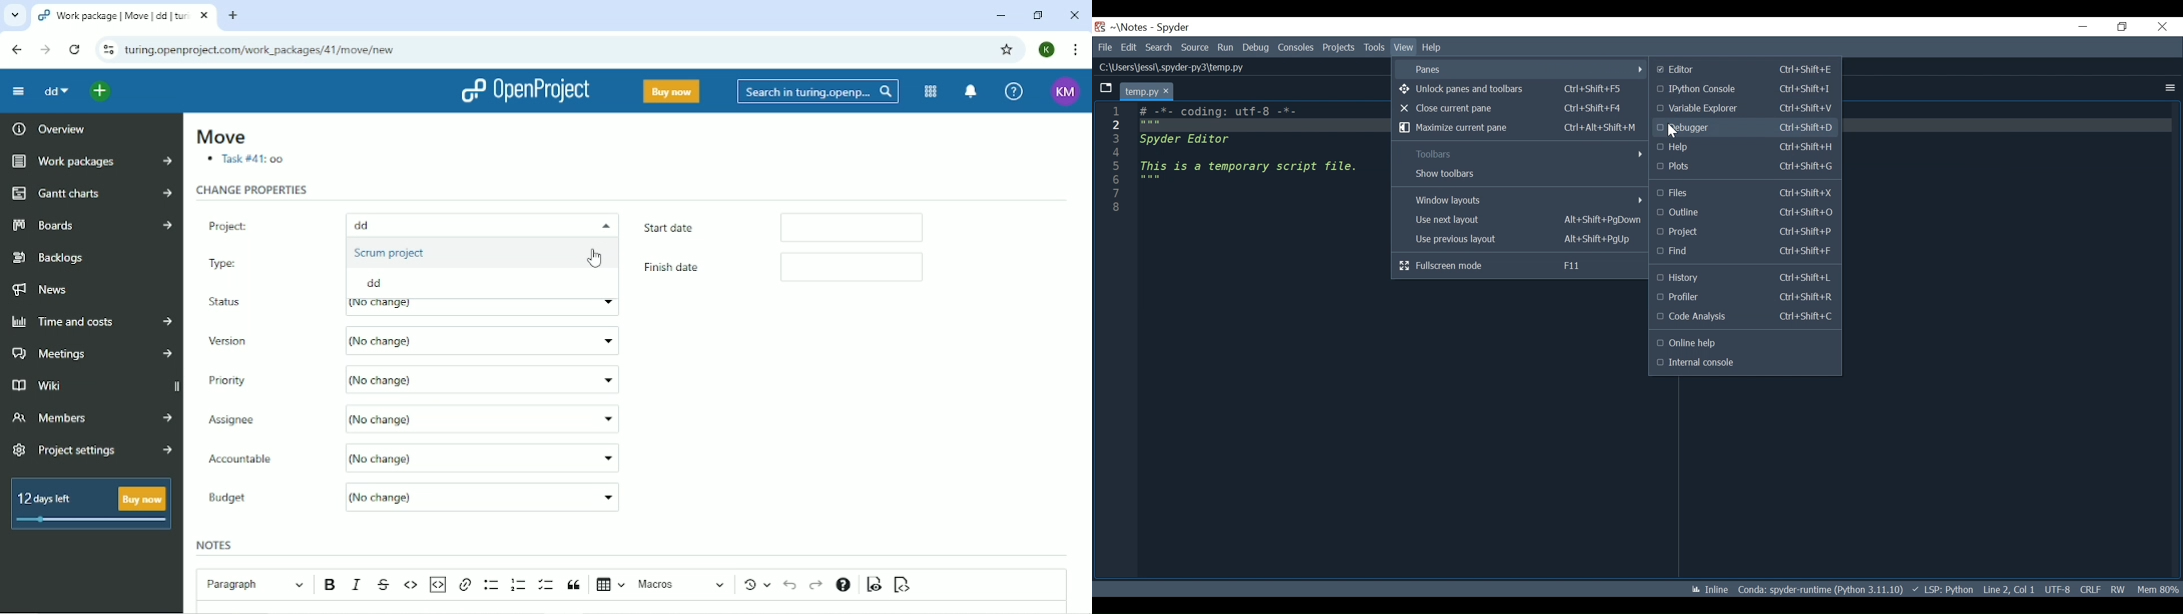 Image resolution: width=2184 pixels, height=616 pixels. Describe the element at coordinates (901, 585) in the screenshot. I see `Switch to markdown source` at that location.